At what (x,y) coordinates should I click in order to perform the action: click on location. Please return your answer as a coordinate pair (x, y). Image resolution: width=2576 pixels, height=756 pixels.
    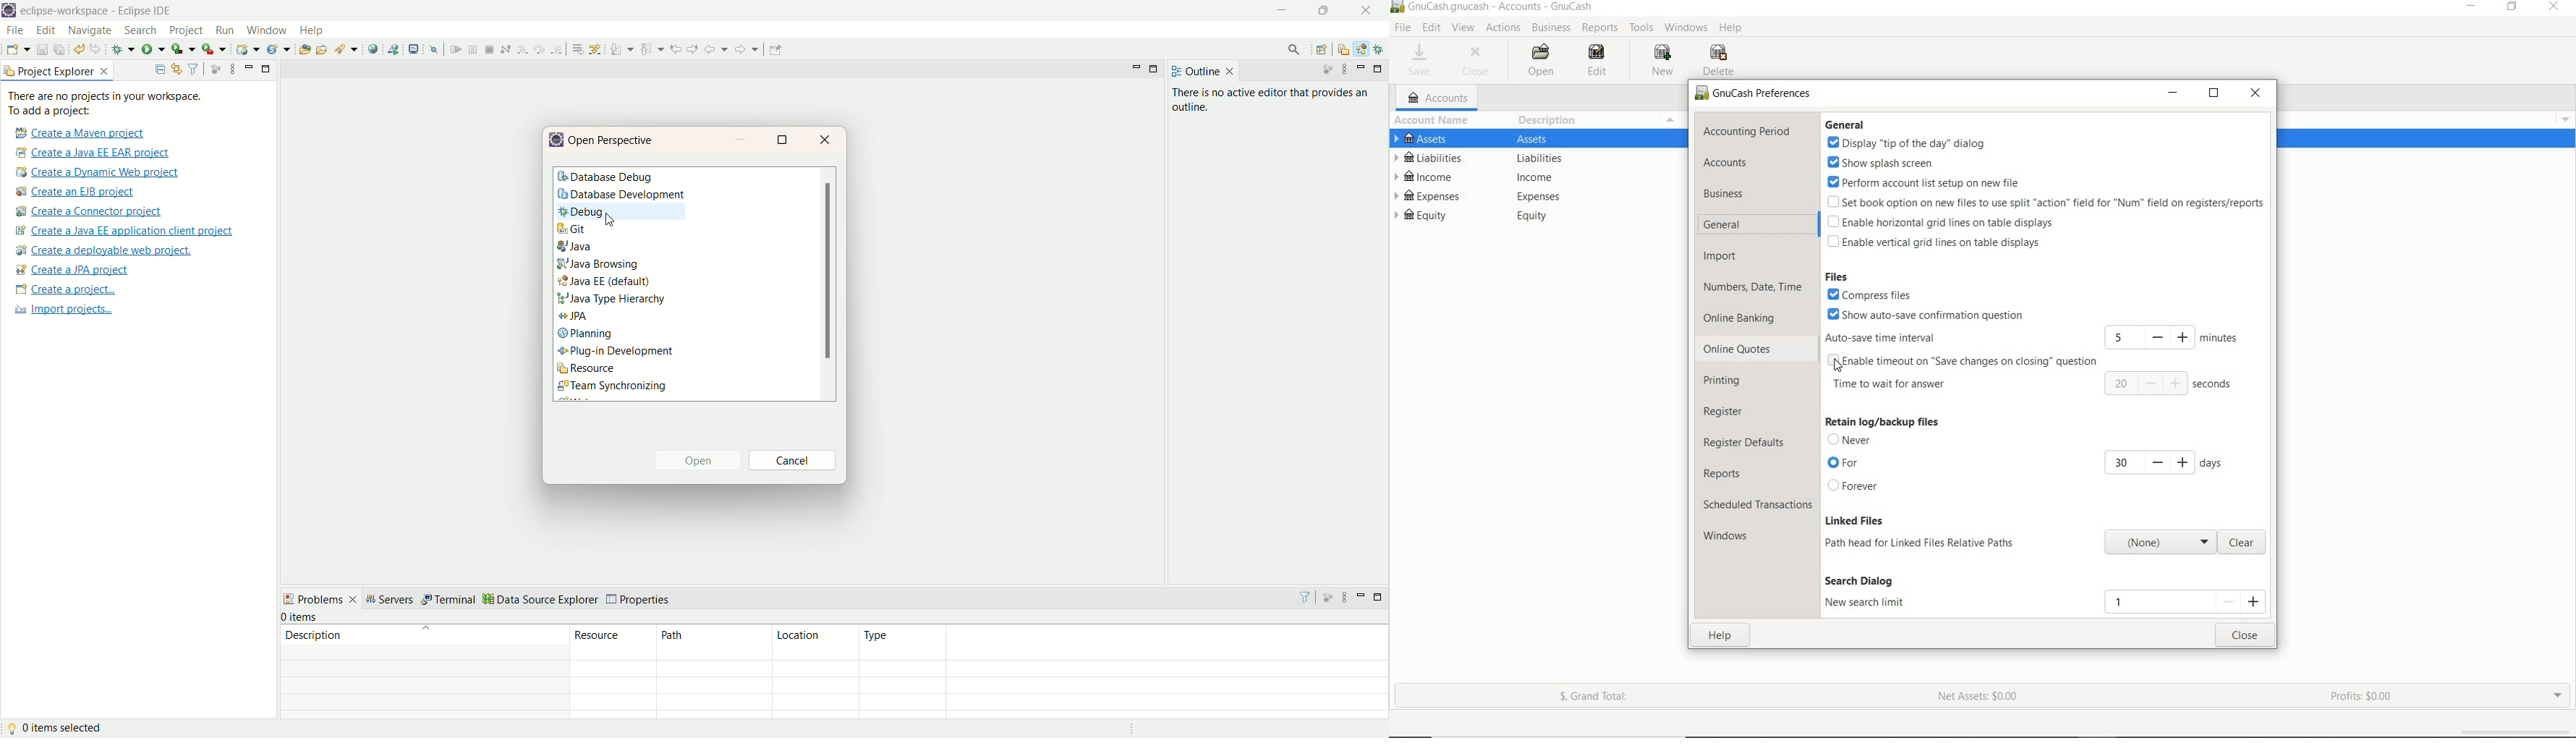
    Looking at the image, I should click on (815, 670).